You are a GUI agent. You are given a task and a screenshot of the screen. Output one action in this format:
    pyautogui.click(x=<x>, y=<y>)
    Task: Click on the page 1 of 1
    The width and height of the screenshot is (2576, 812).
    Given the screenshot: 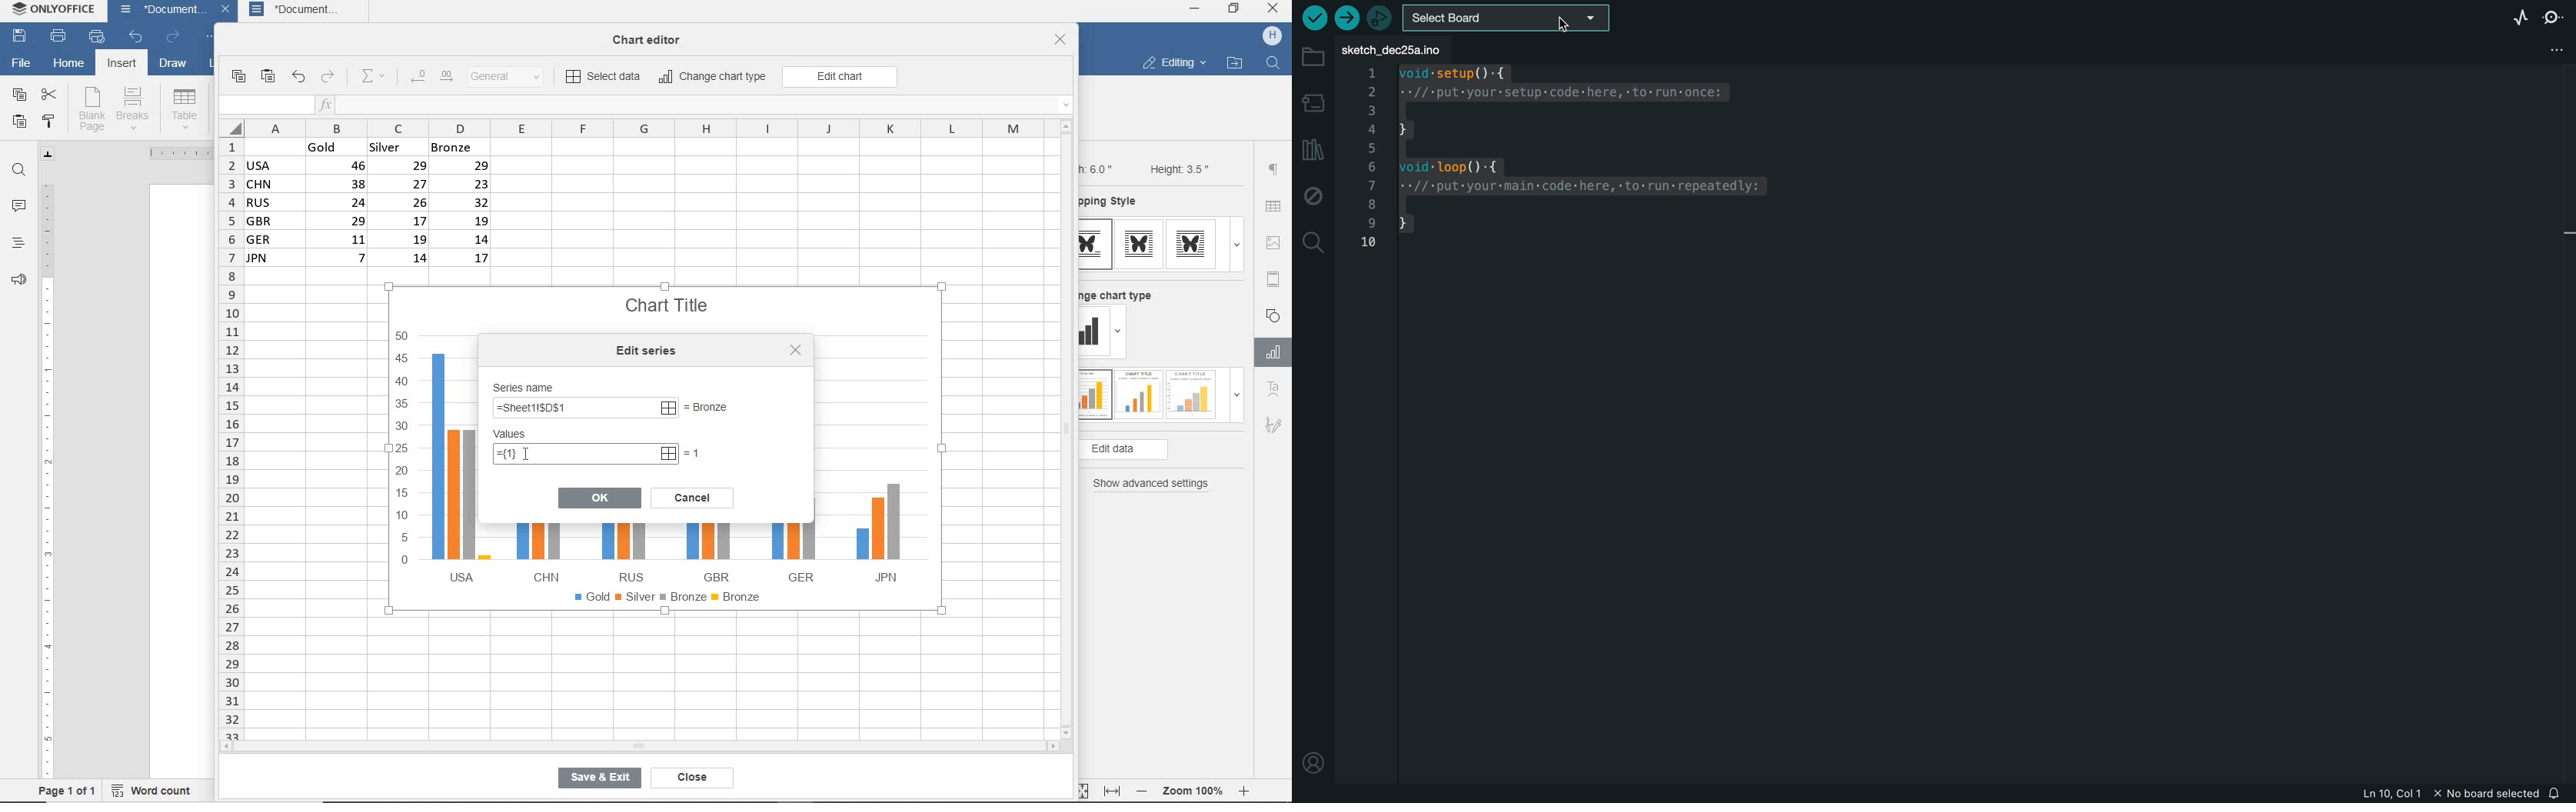 What is the action you would take?
    pyautogui.click(x=68, y=790)
    